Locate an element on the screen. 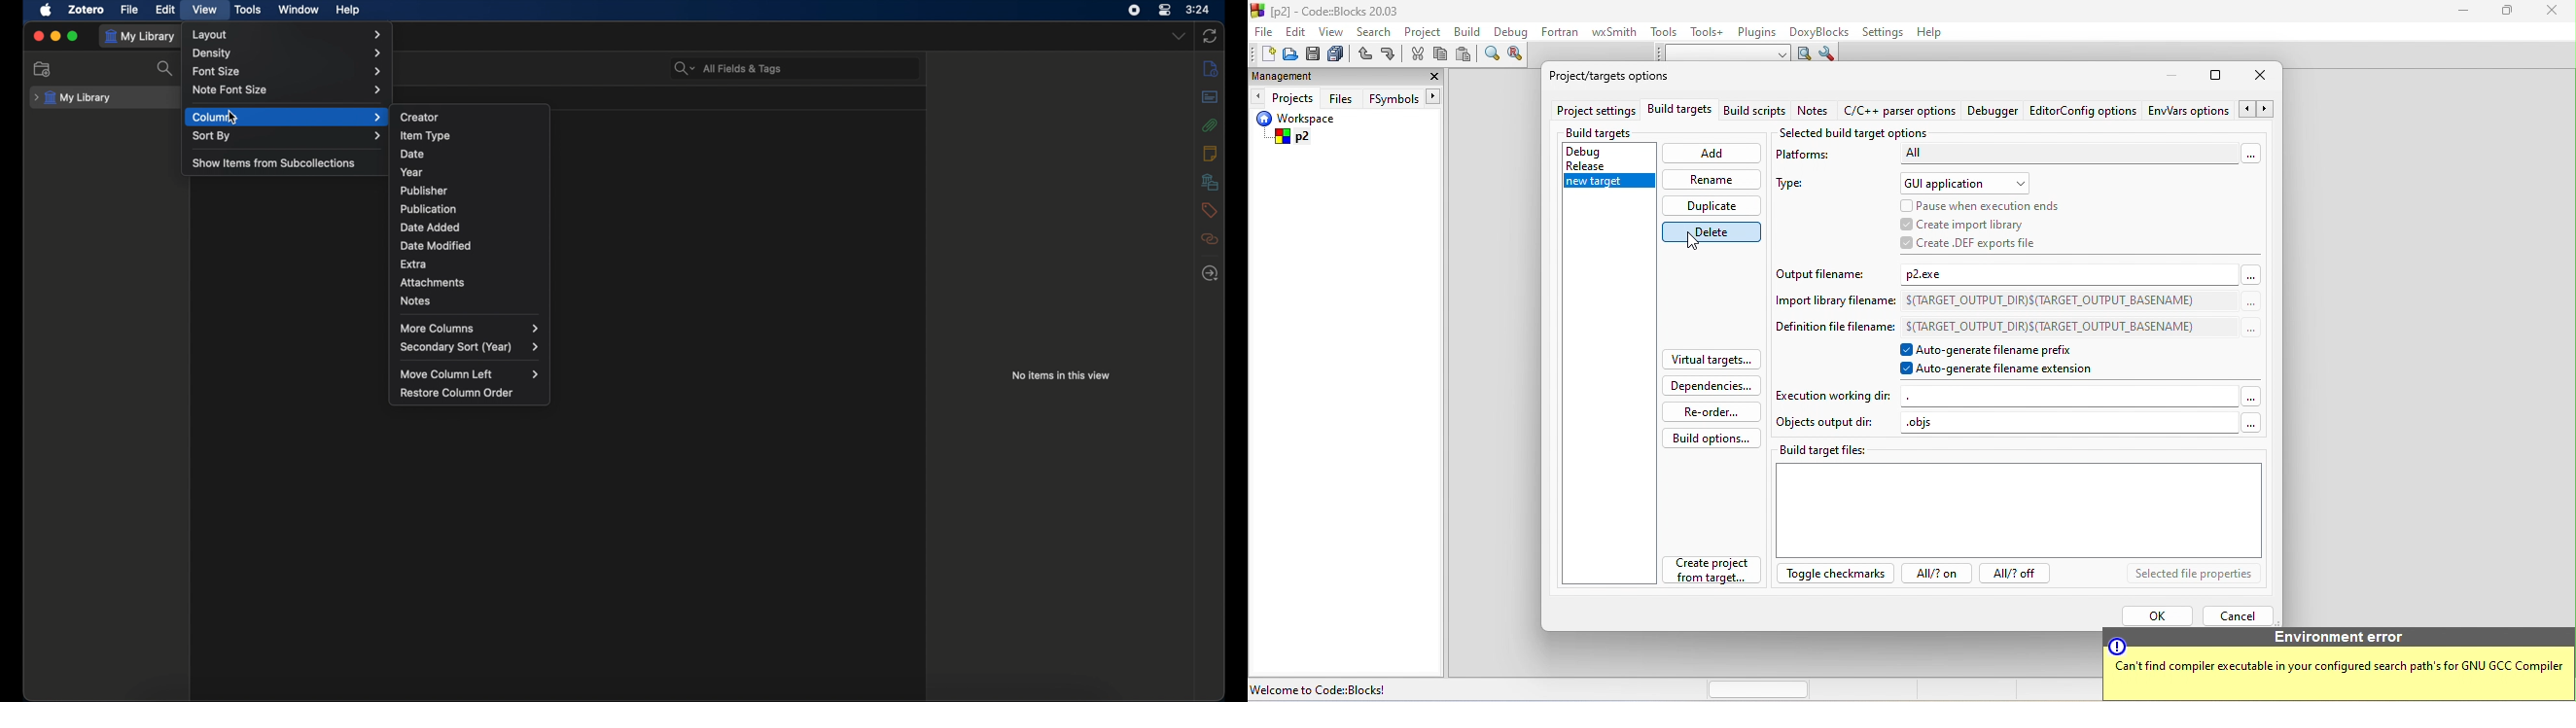  minimize is located at coordinates (2176, 76).